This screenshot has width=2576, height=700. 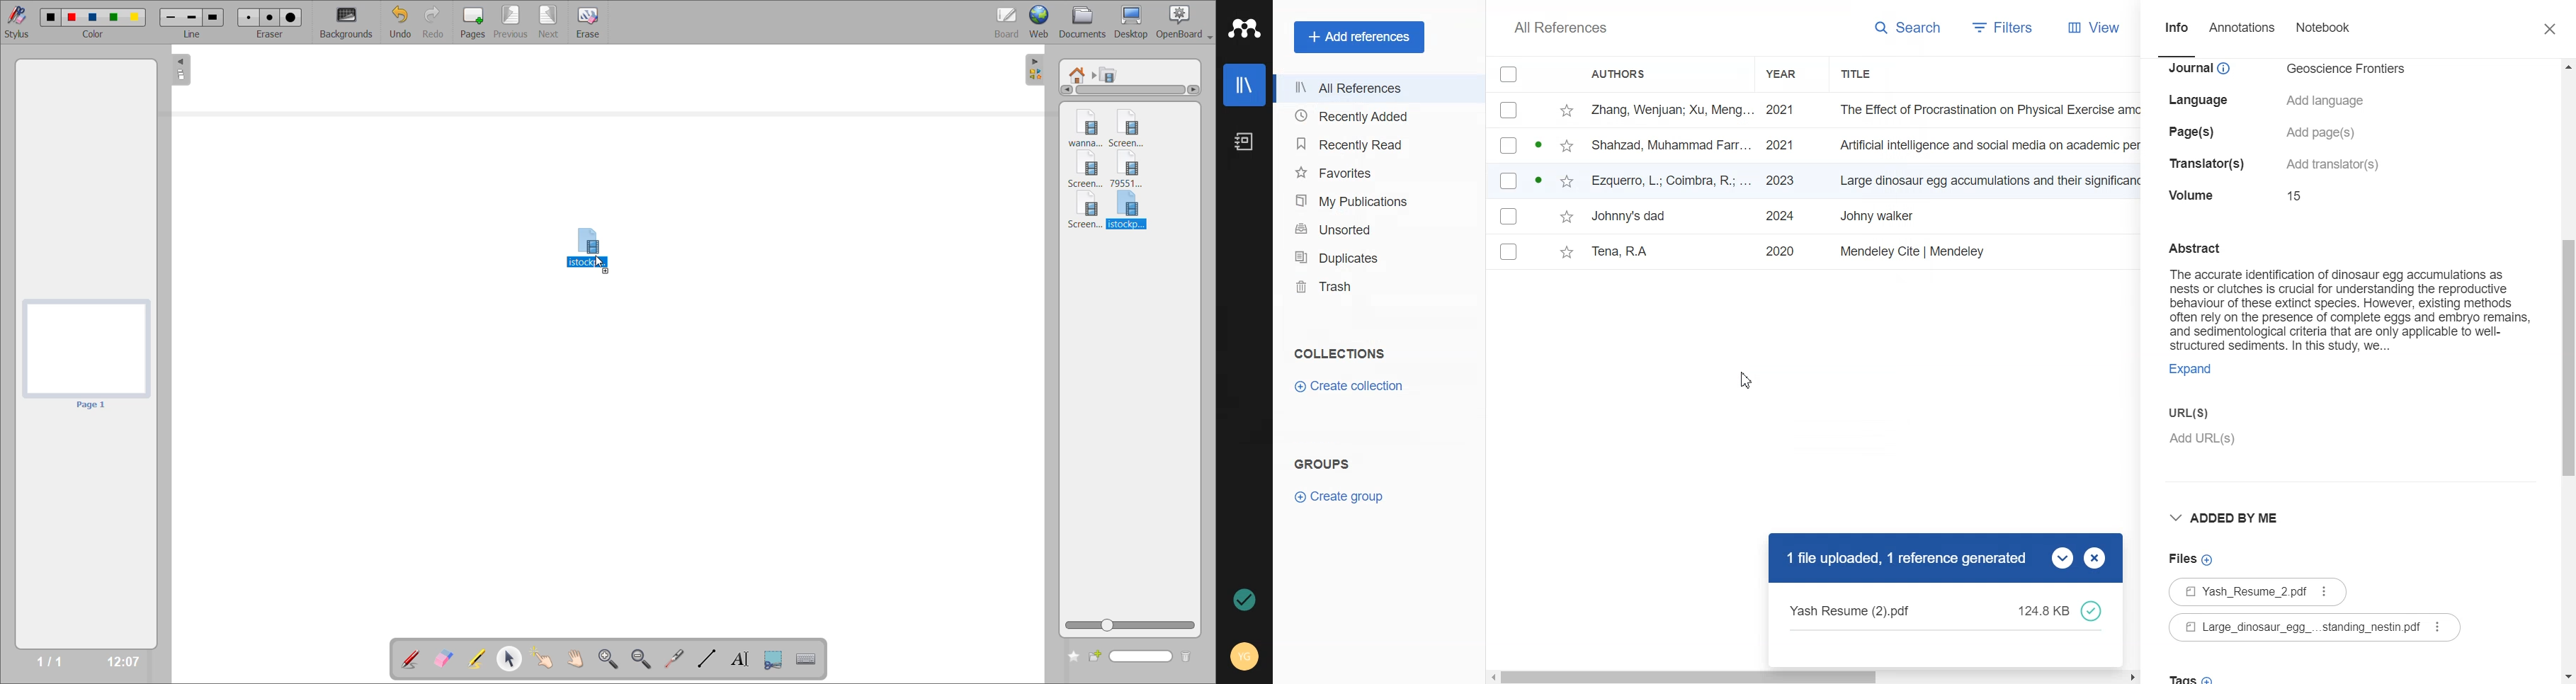 I want to click on eraser 3, so click(x=291, y=17).